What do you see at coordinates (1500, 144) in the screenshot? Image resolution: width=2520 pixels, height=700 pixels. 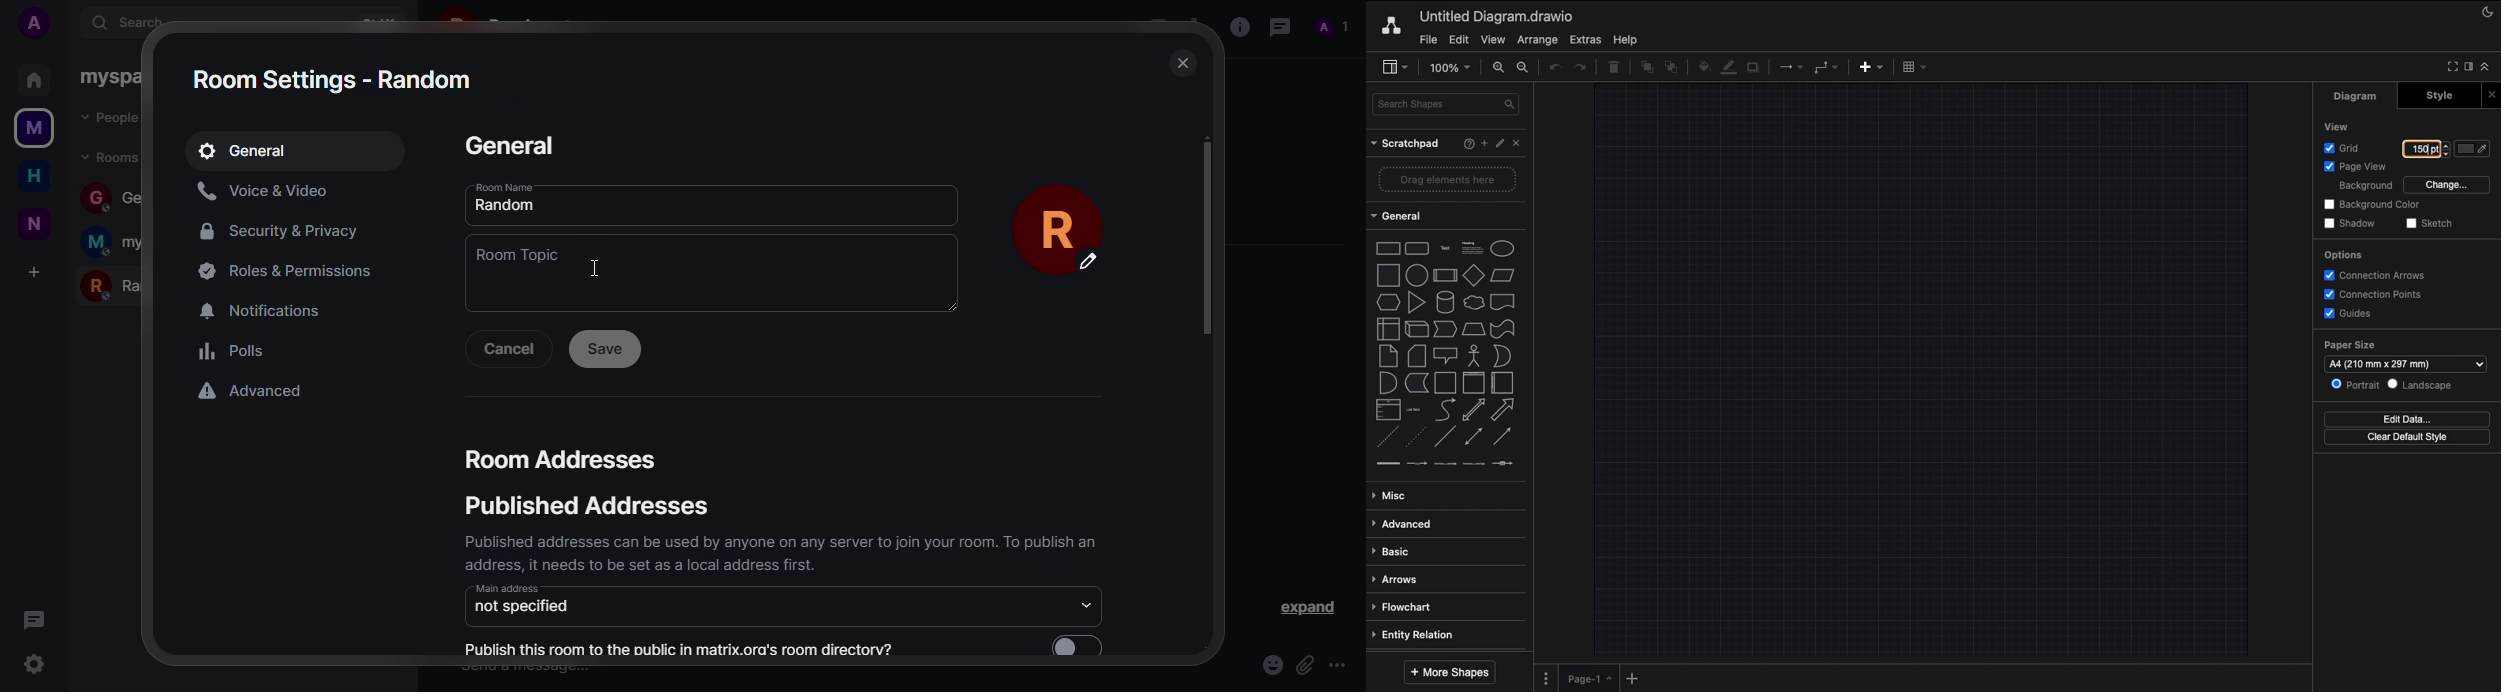 I see `Edit` at bounding box center [1500, 144].